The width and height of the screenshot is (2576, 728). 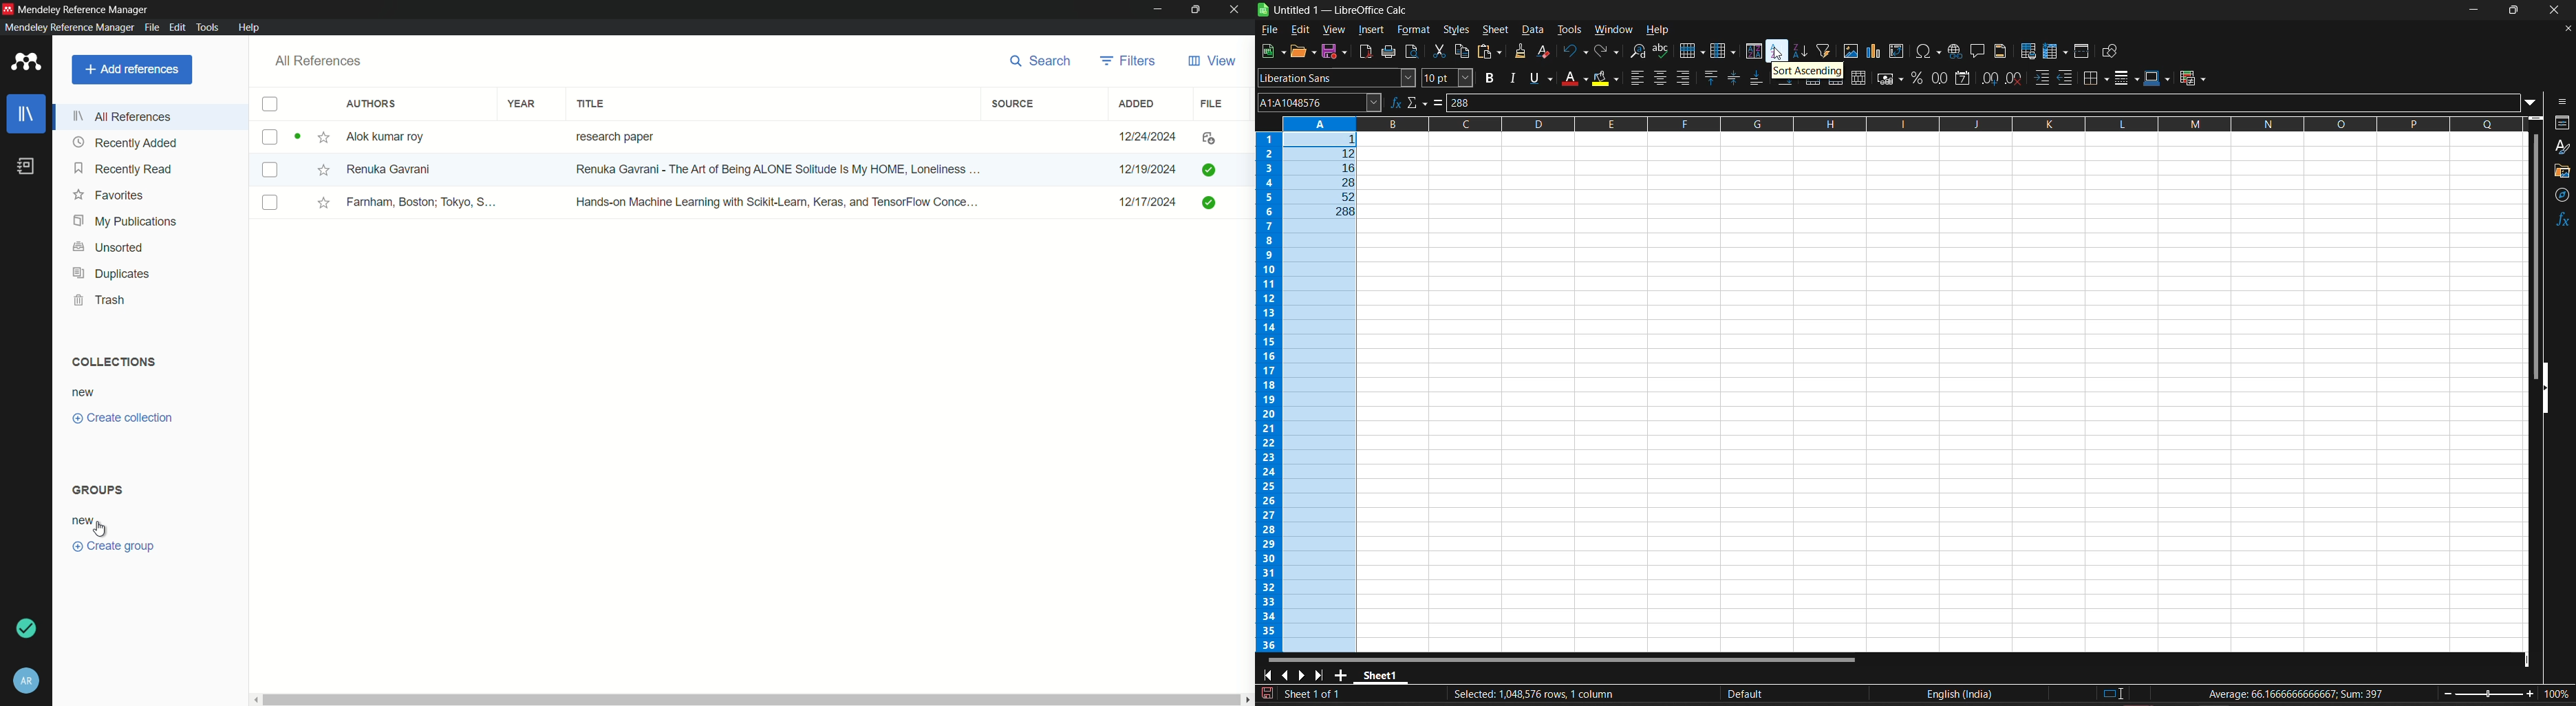 I want to click on Mendeley Reference Manager, so click(x=85, y=8).